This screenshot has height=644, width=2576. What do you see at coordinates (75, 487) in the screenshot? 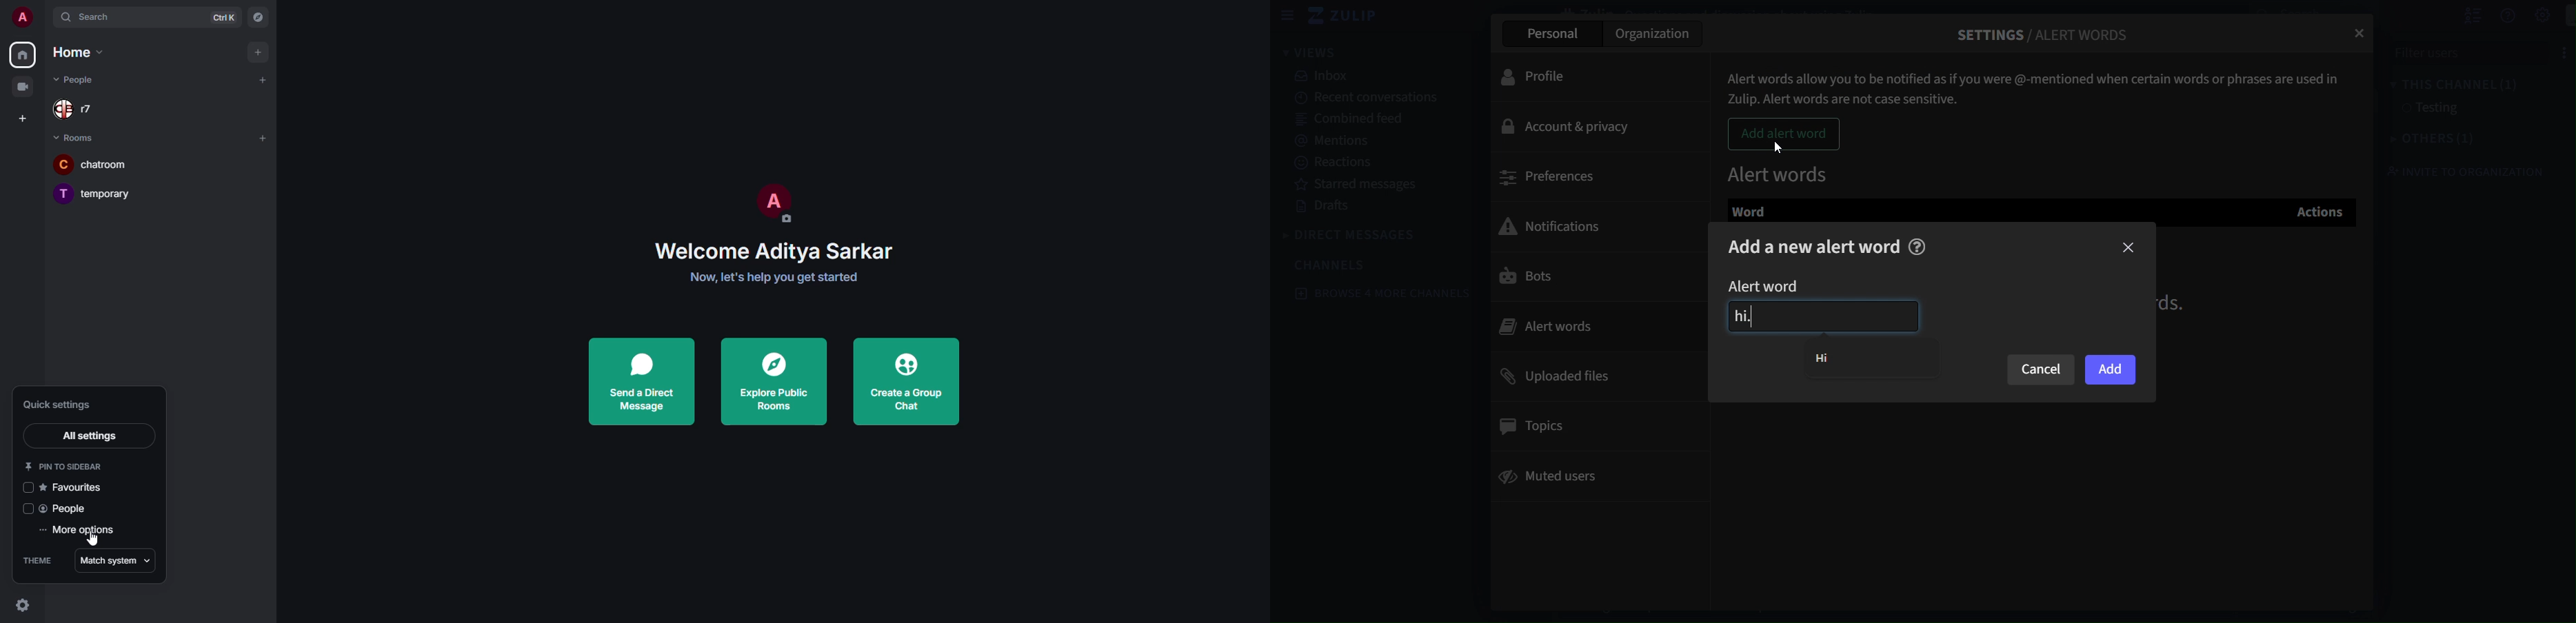
I see `favorites` at bounding box center [75, 487].